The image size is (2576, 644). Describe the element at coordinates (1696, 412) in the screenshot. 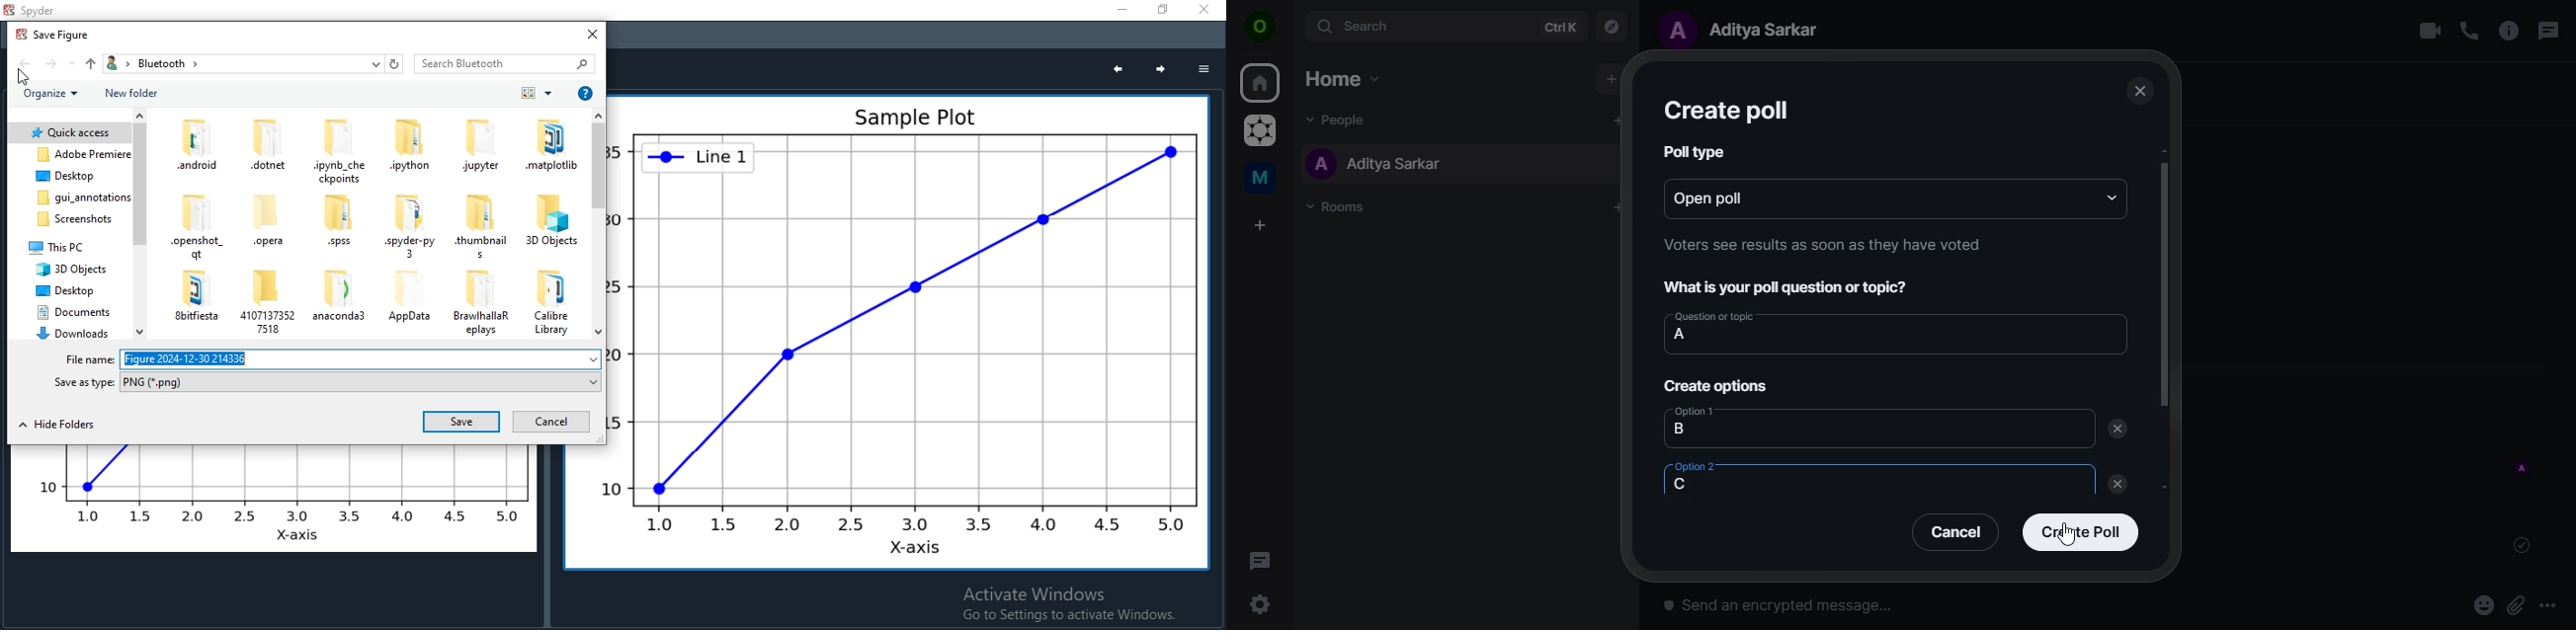

I see `Option 1` at that location.